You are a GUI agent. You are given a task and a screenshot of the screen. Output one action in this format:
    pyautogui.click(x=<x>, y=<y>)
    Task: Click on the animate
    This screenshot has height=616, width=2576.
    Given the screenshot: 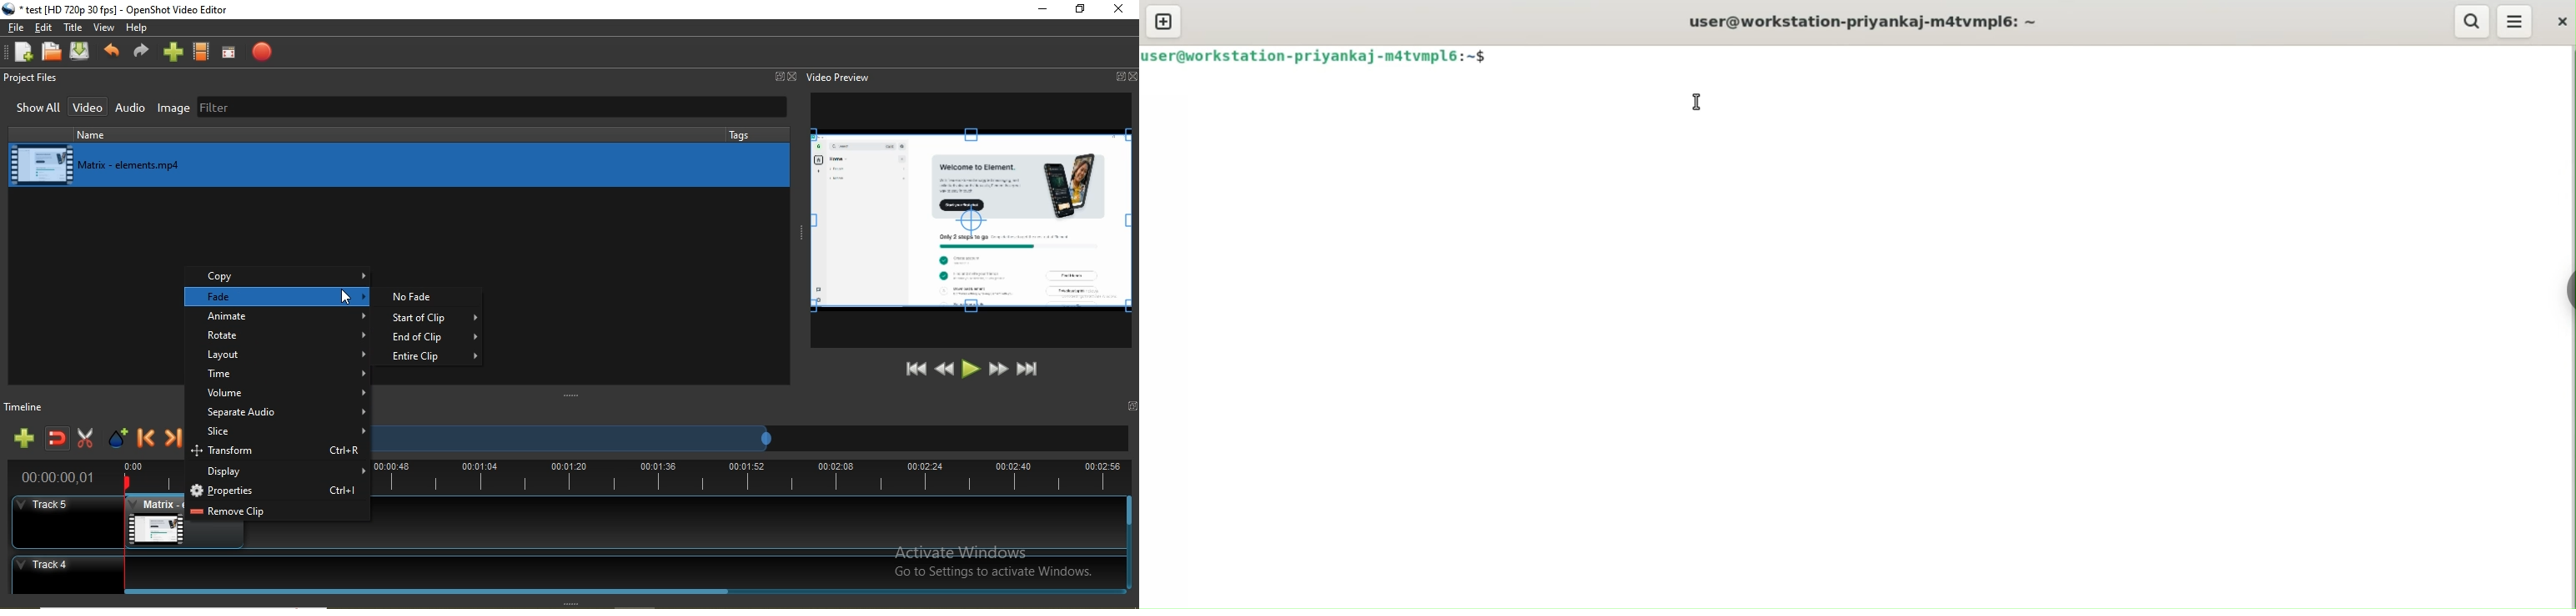 What is the action you would take?
    pyautogui.click(x=279, y=317)
    